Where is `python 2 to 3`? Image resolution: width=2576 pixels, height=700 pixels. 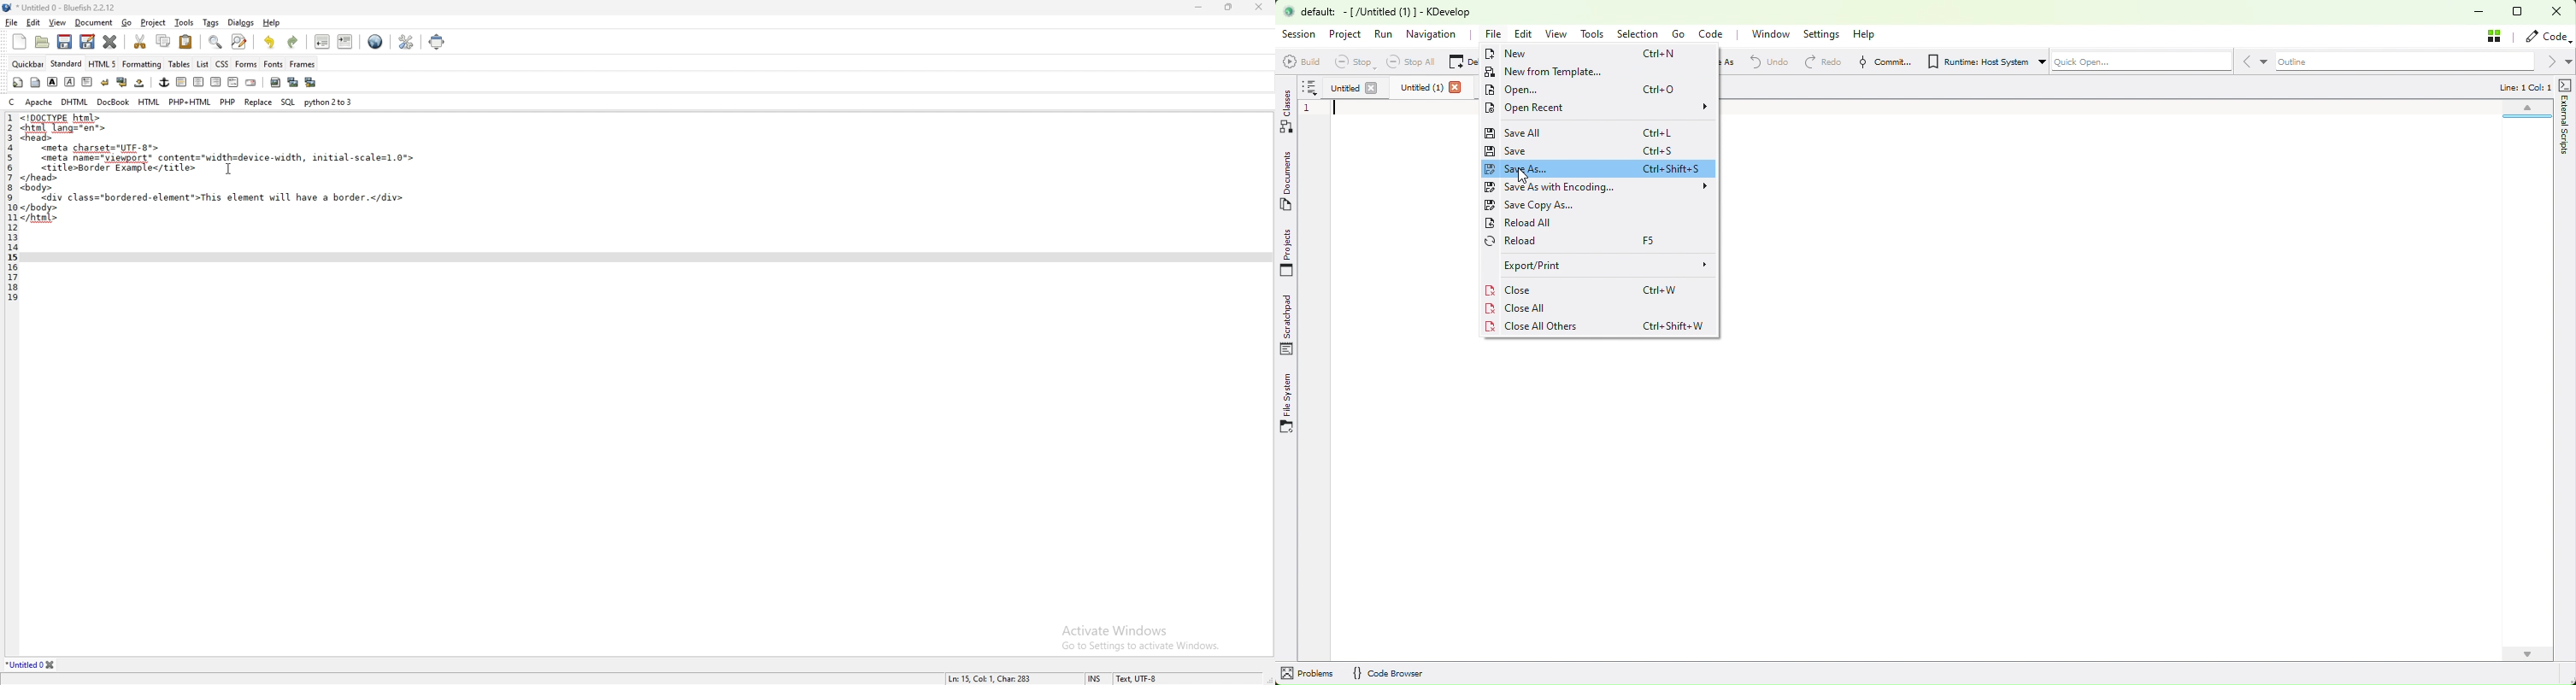 python 2 to 3 is located at coordinates (329, 101).